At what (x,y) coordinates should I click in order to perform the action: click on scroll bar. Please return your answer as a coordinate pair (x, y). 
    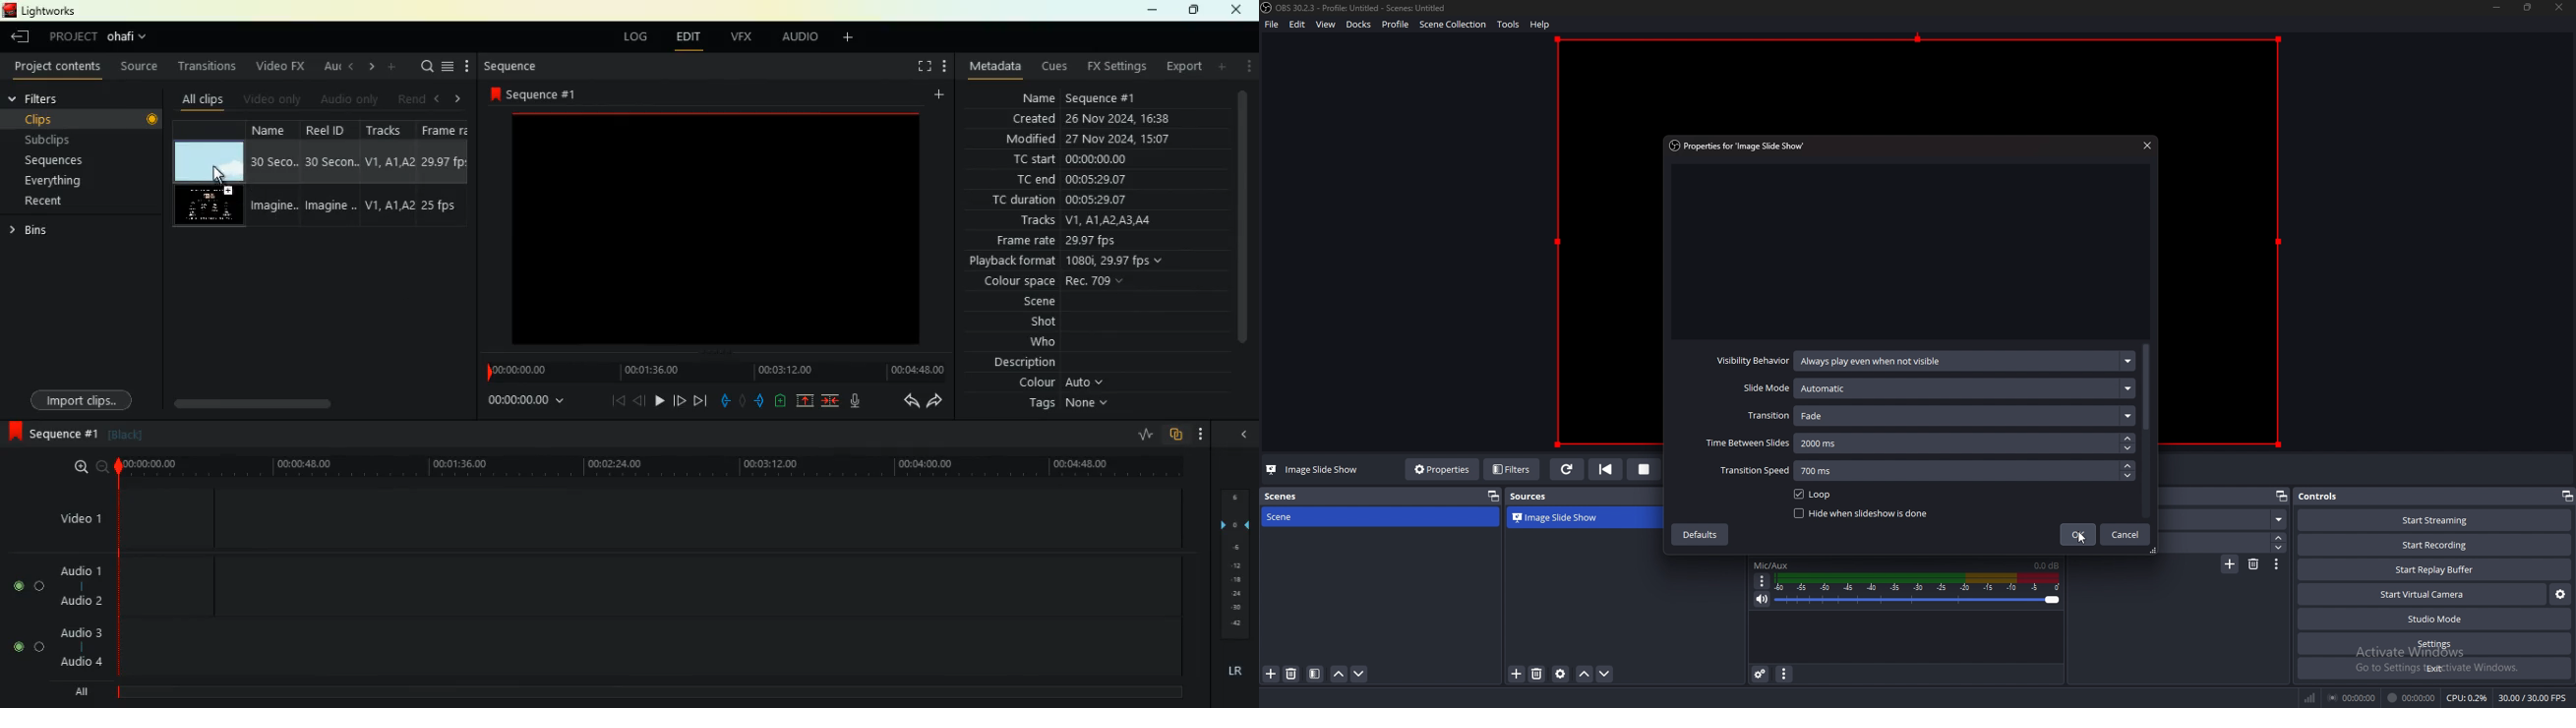
    Looking at the image, I should click on (2147, 389).